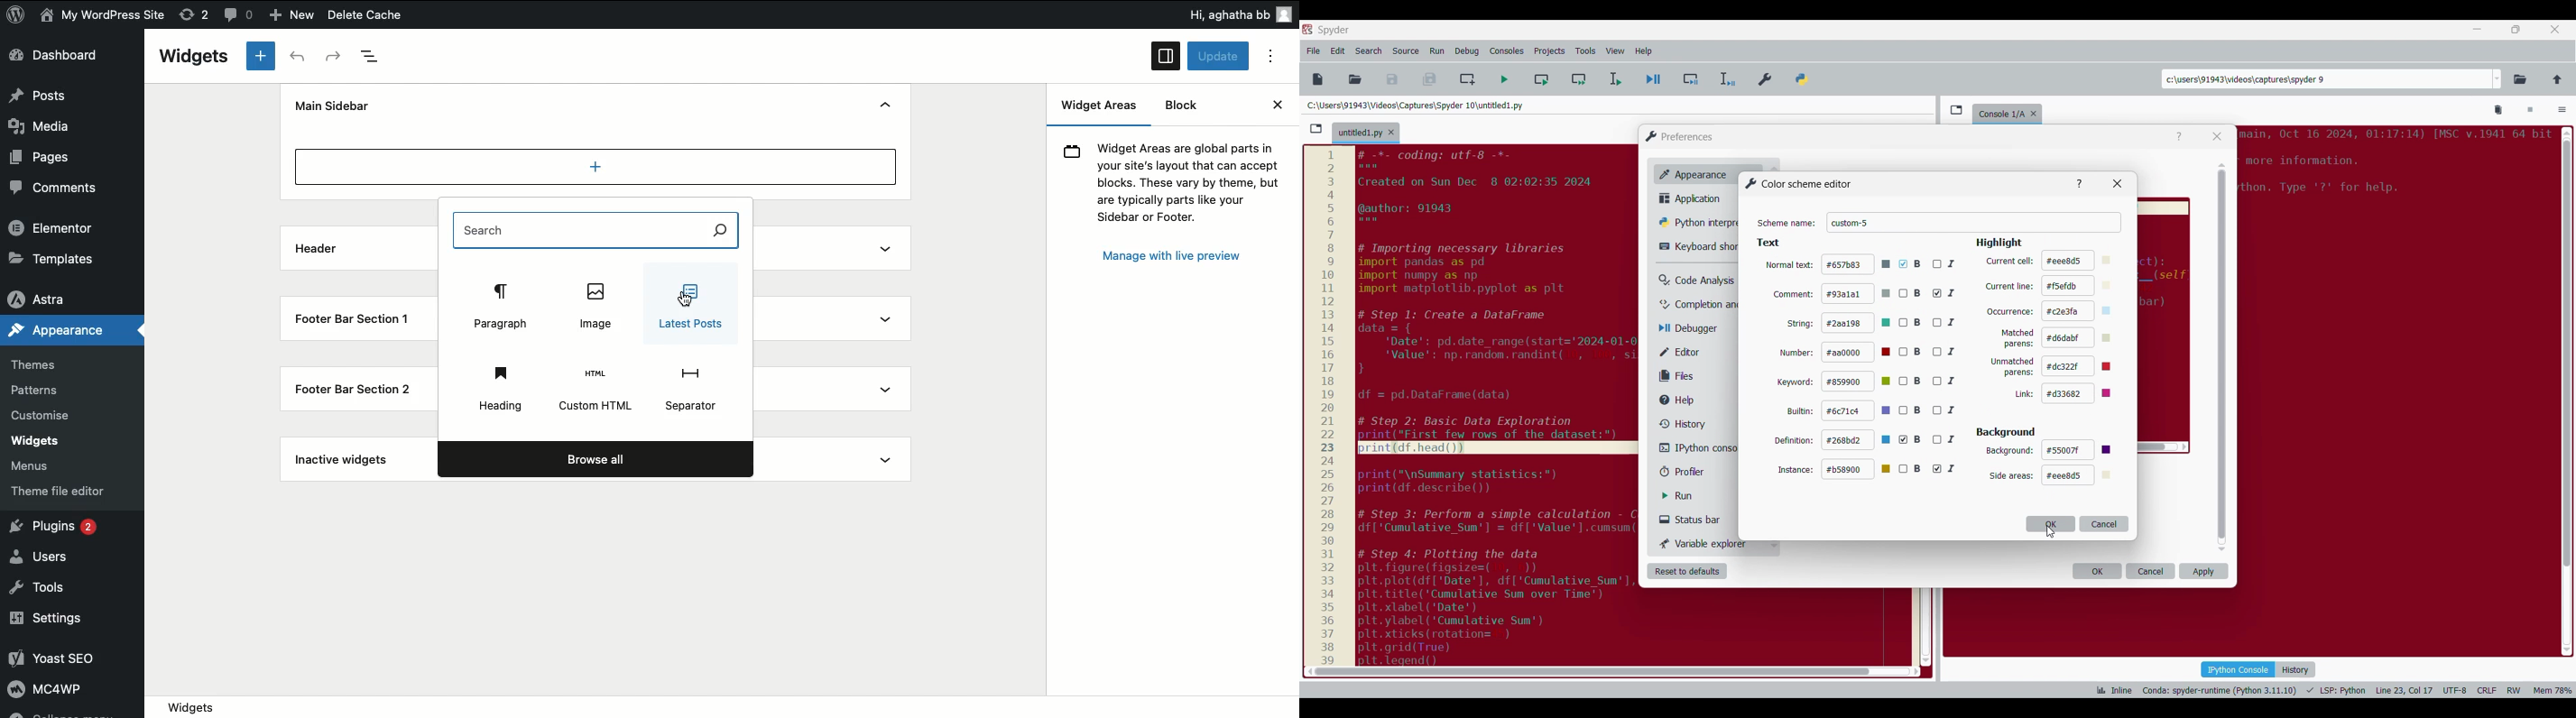  Describe the element at coordinates (46, 297) in the screenshot. I see `Astra` at that location.